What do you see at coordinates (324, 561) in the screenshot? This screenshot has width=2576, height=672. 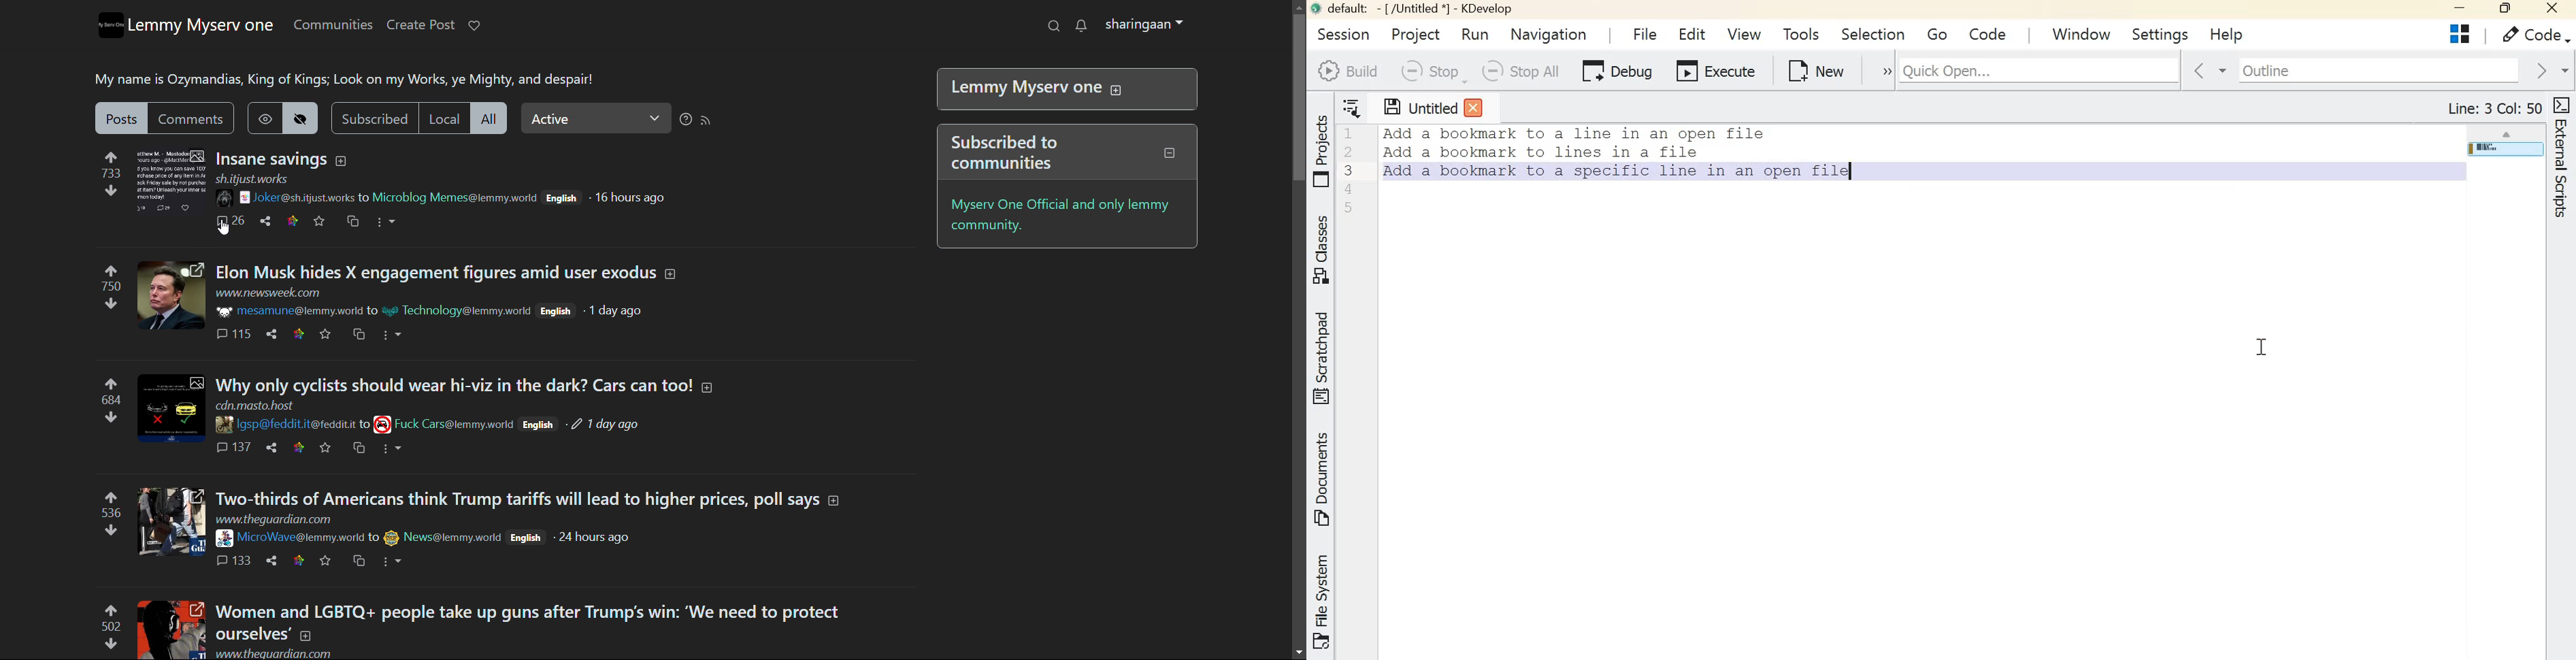 I see `favorite` at bounding box center [324, 561].